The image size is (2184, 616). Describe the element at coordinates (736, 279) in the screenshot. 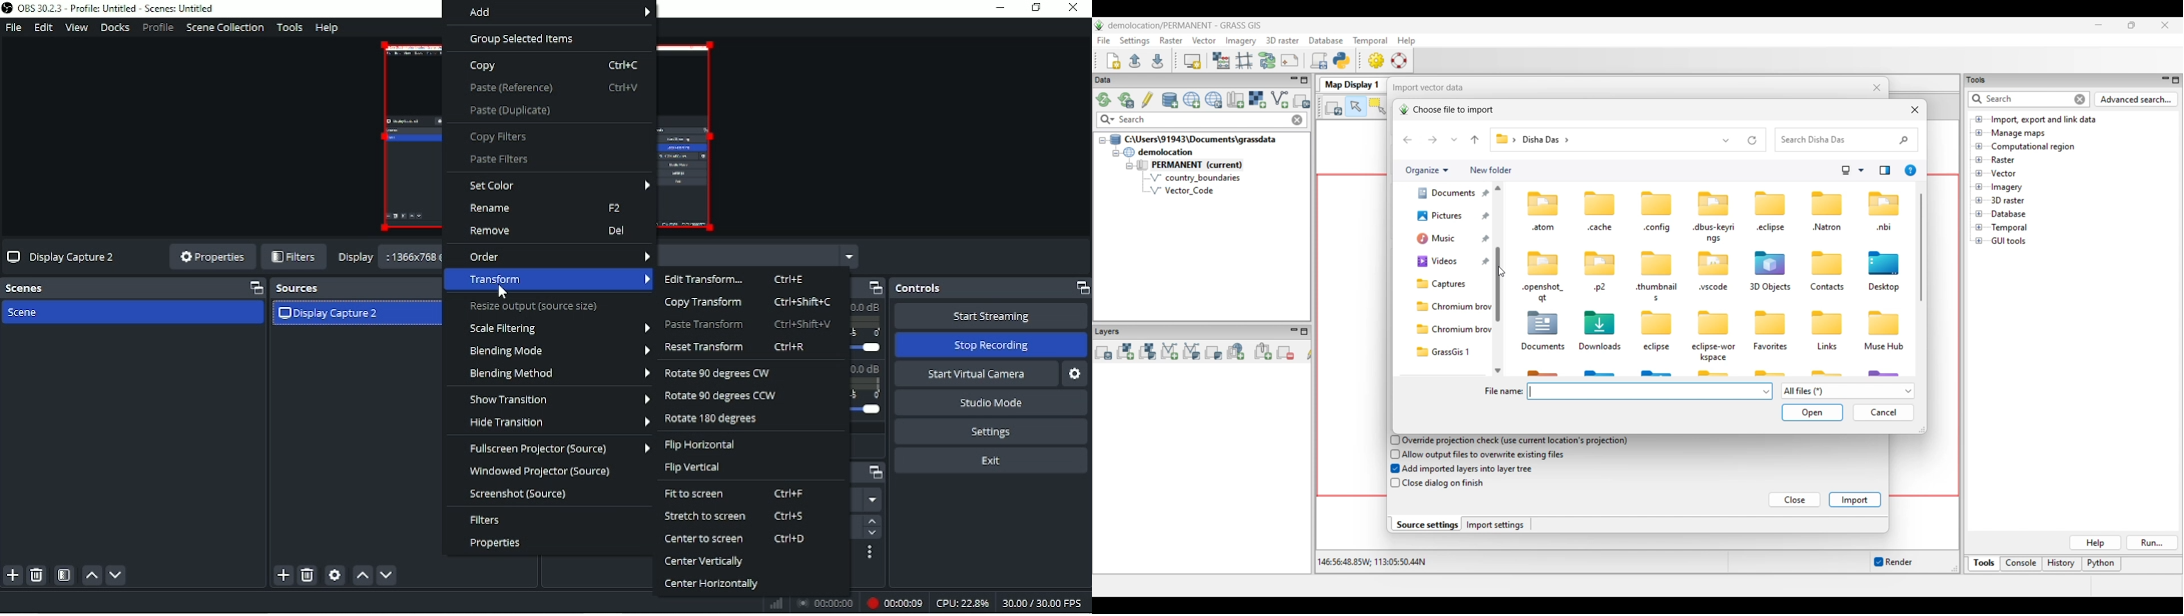

I see `Edit transform` at that location.